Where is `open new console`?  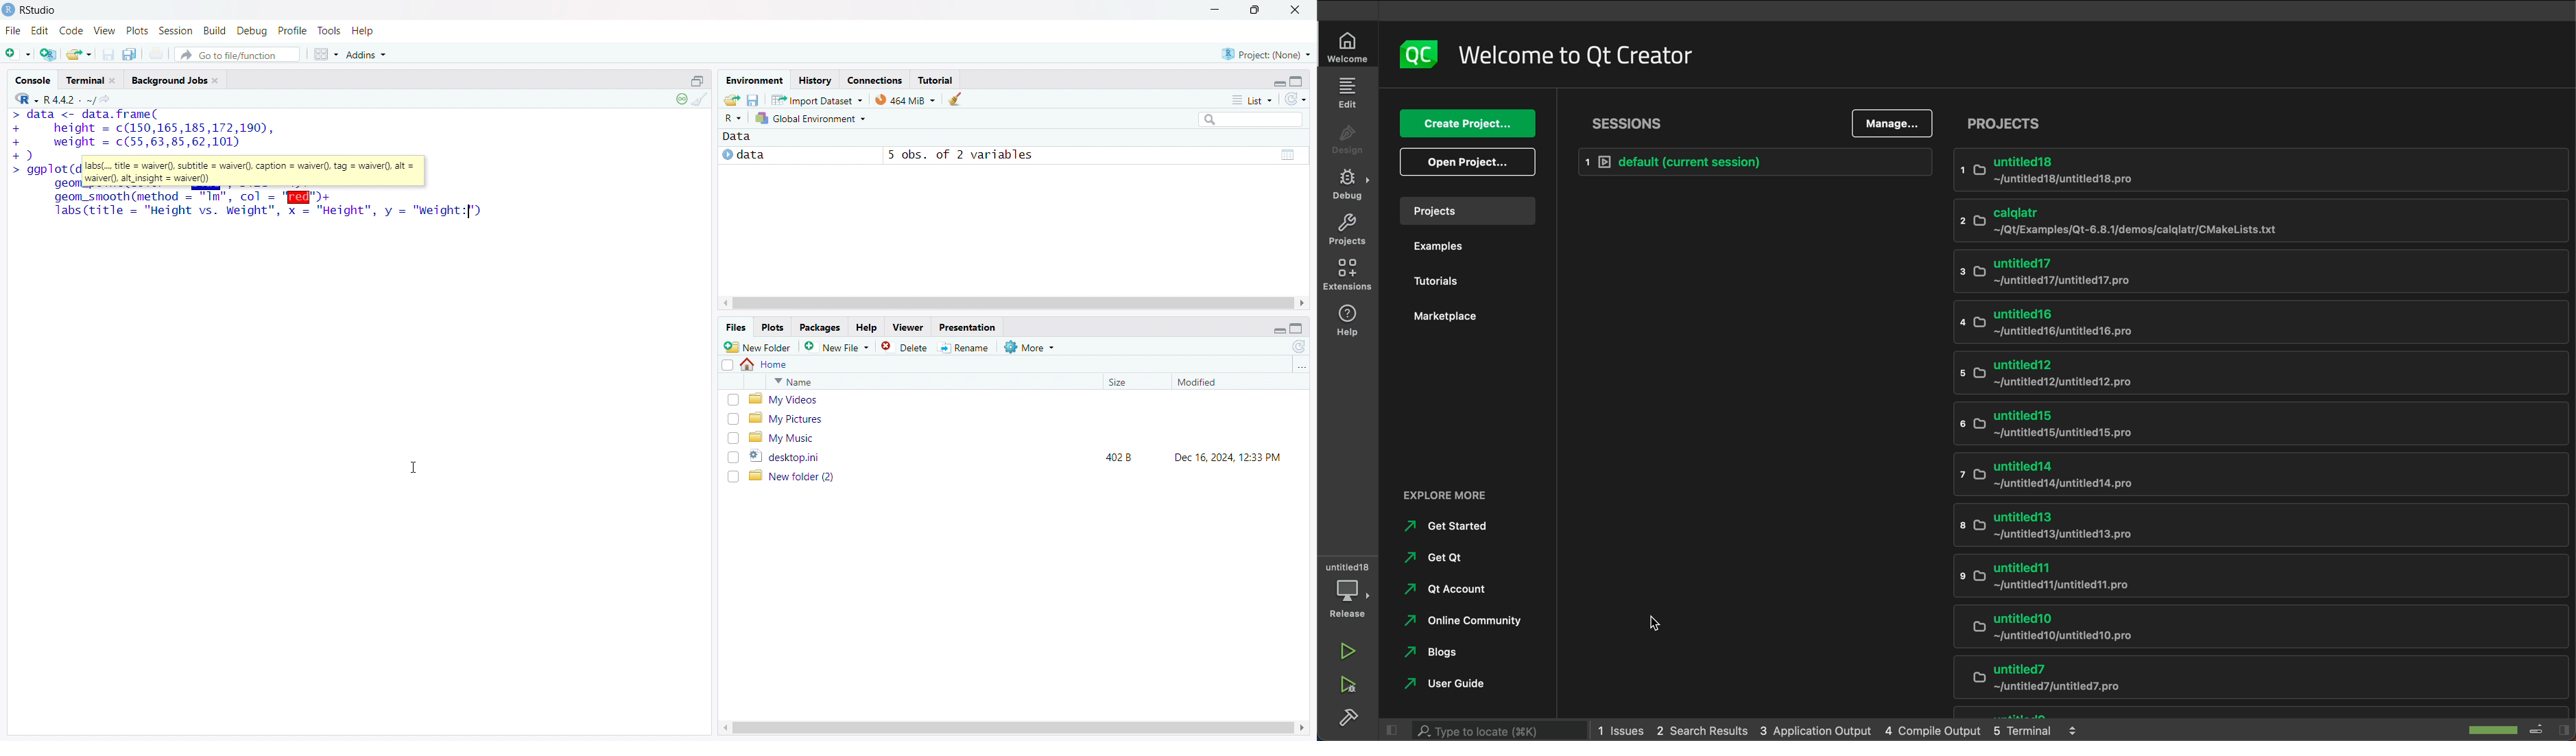
open new console is located at coordinates (697, 80).